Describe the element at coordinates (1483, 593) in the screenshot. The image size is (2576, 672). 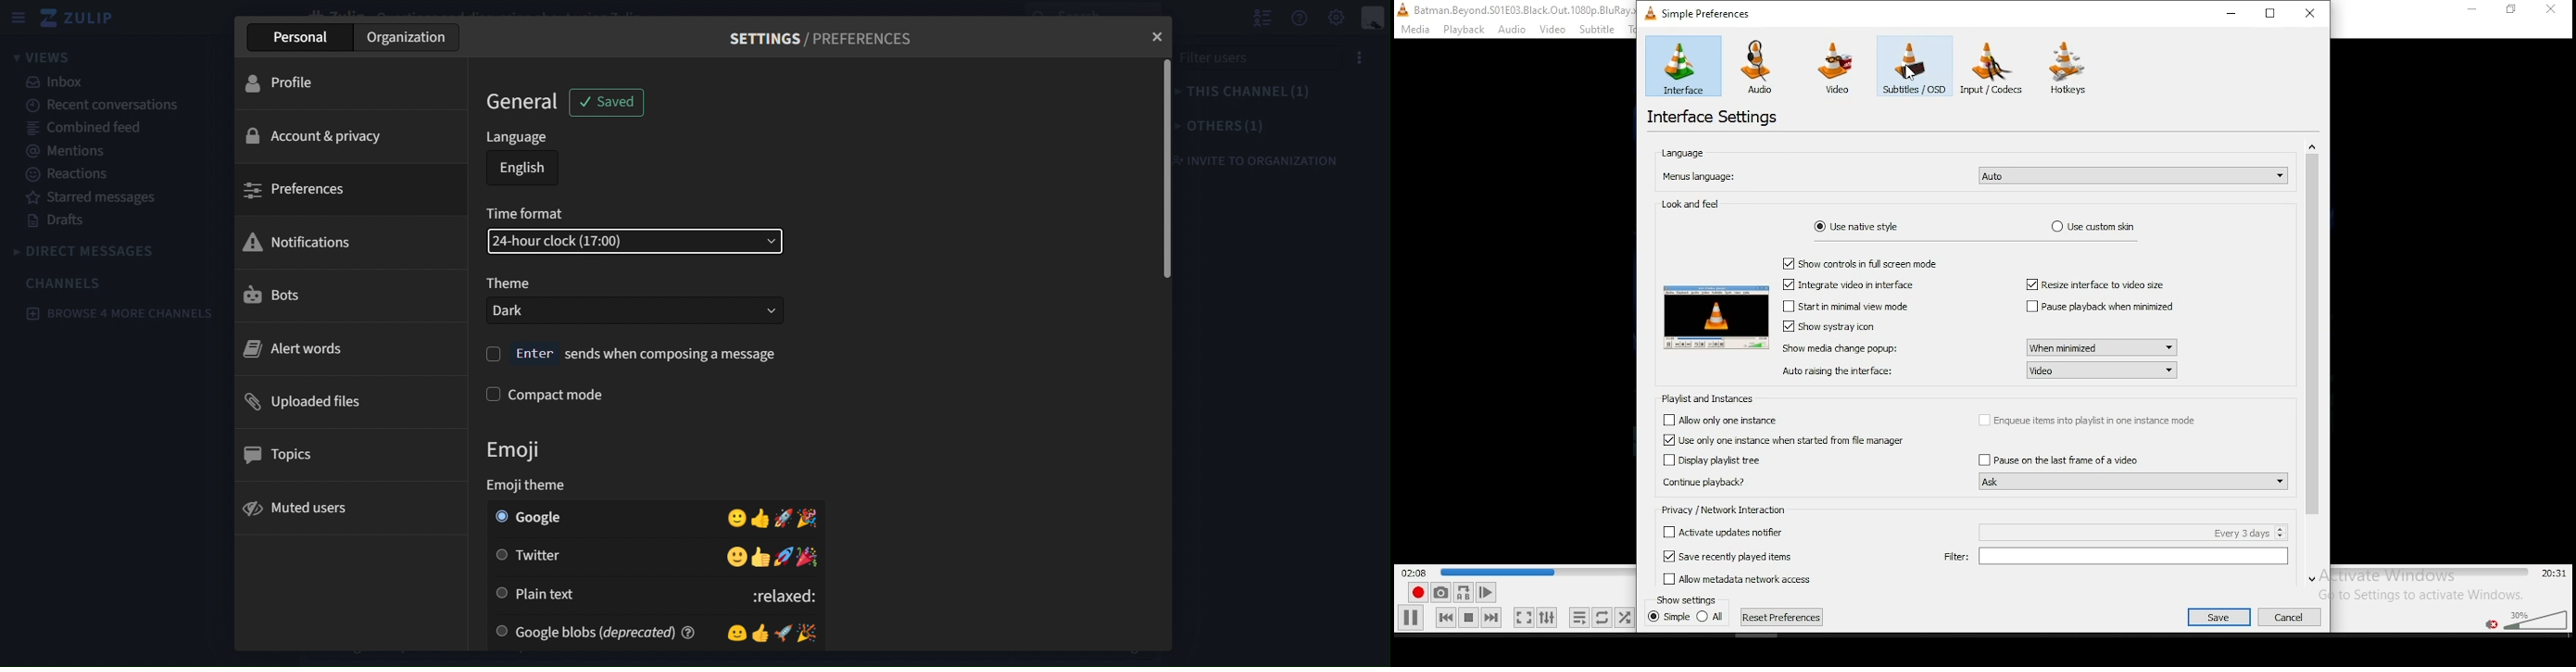
I see `frame by frame` at that location.